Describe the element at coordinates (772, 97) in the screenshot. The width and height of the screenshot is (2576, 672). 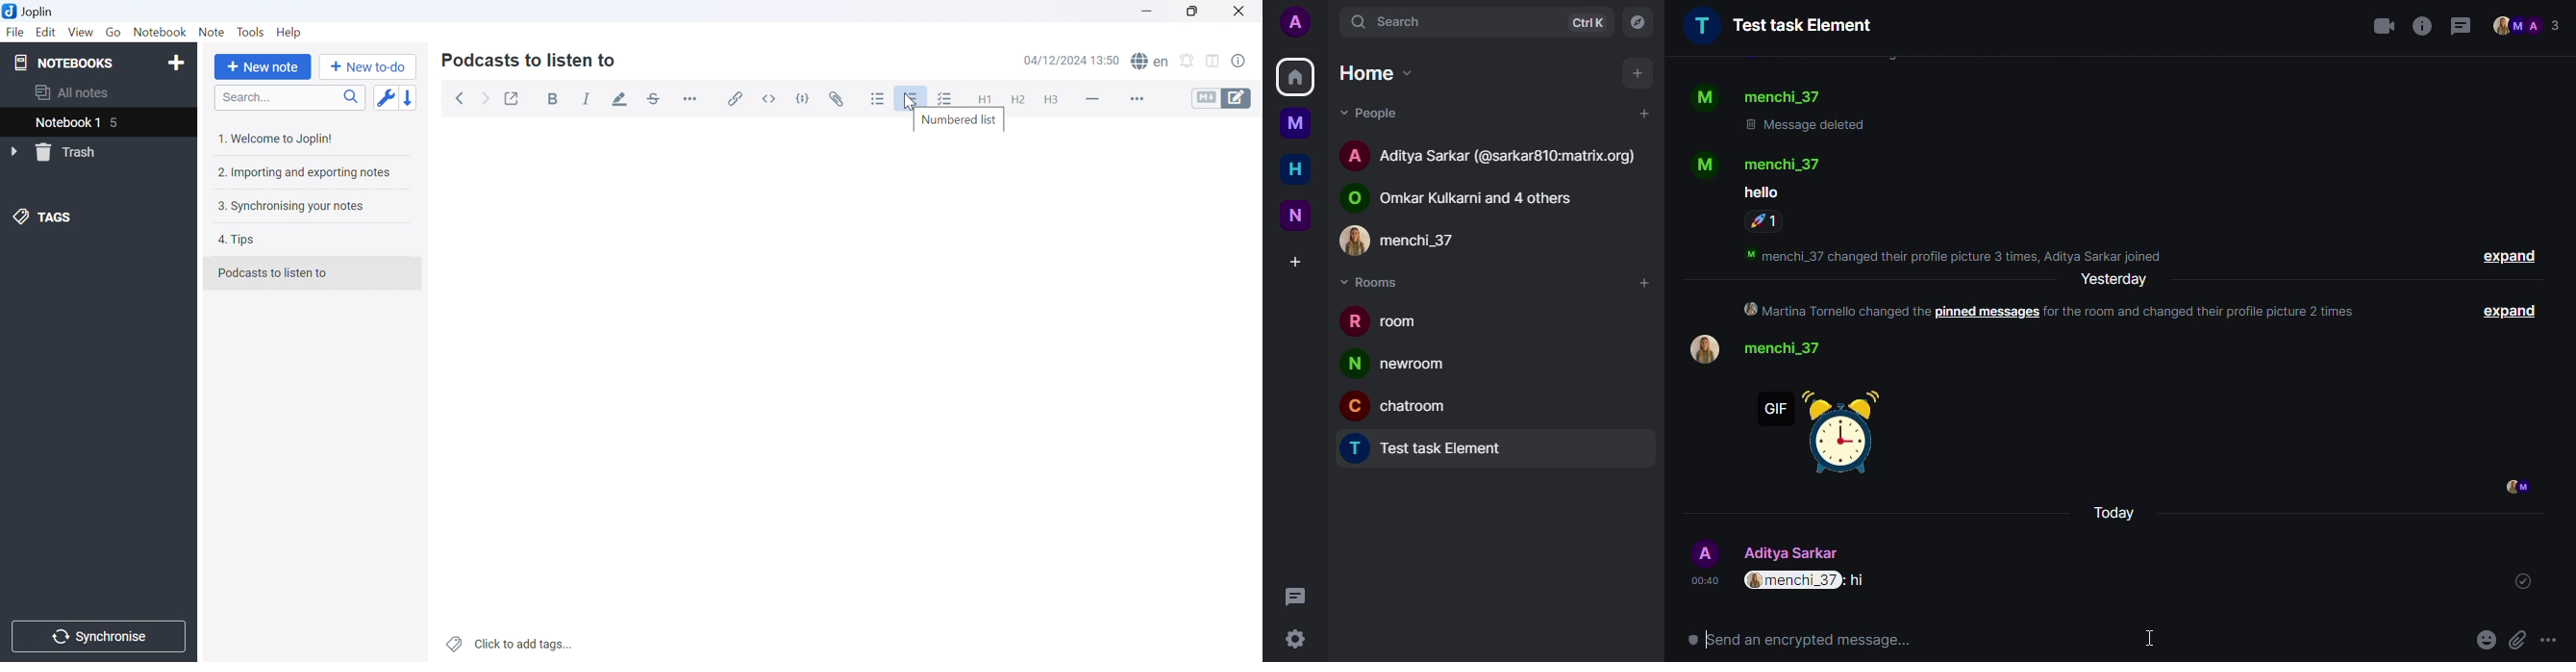
I see `Inline code` at that location.